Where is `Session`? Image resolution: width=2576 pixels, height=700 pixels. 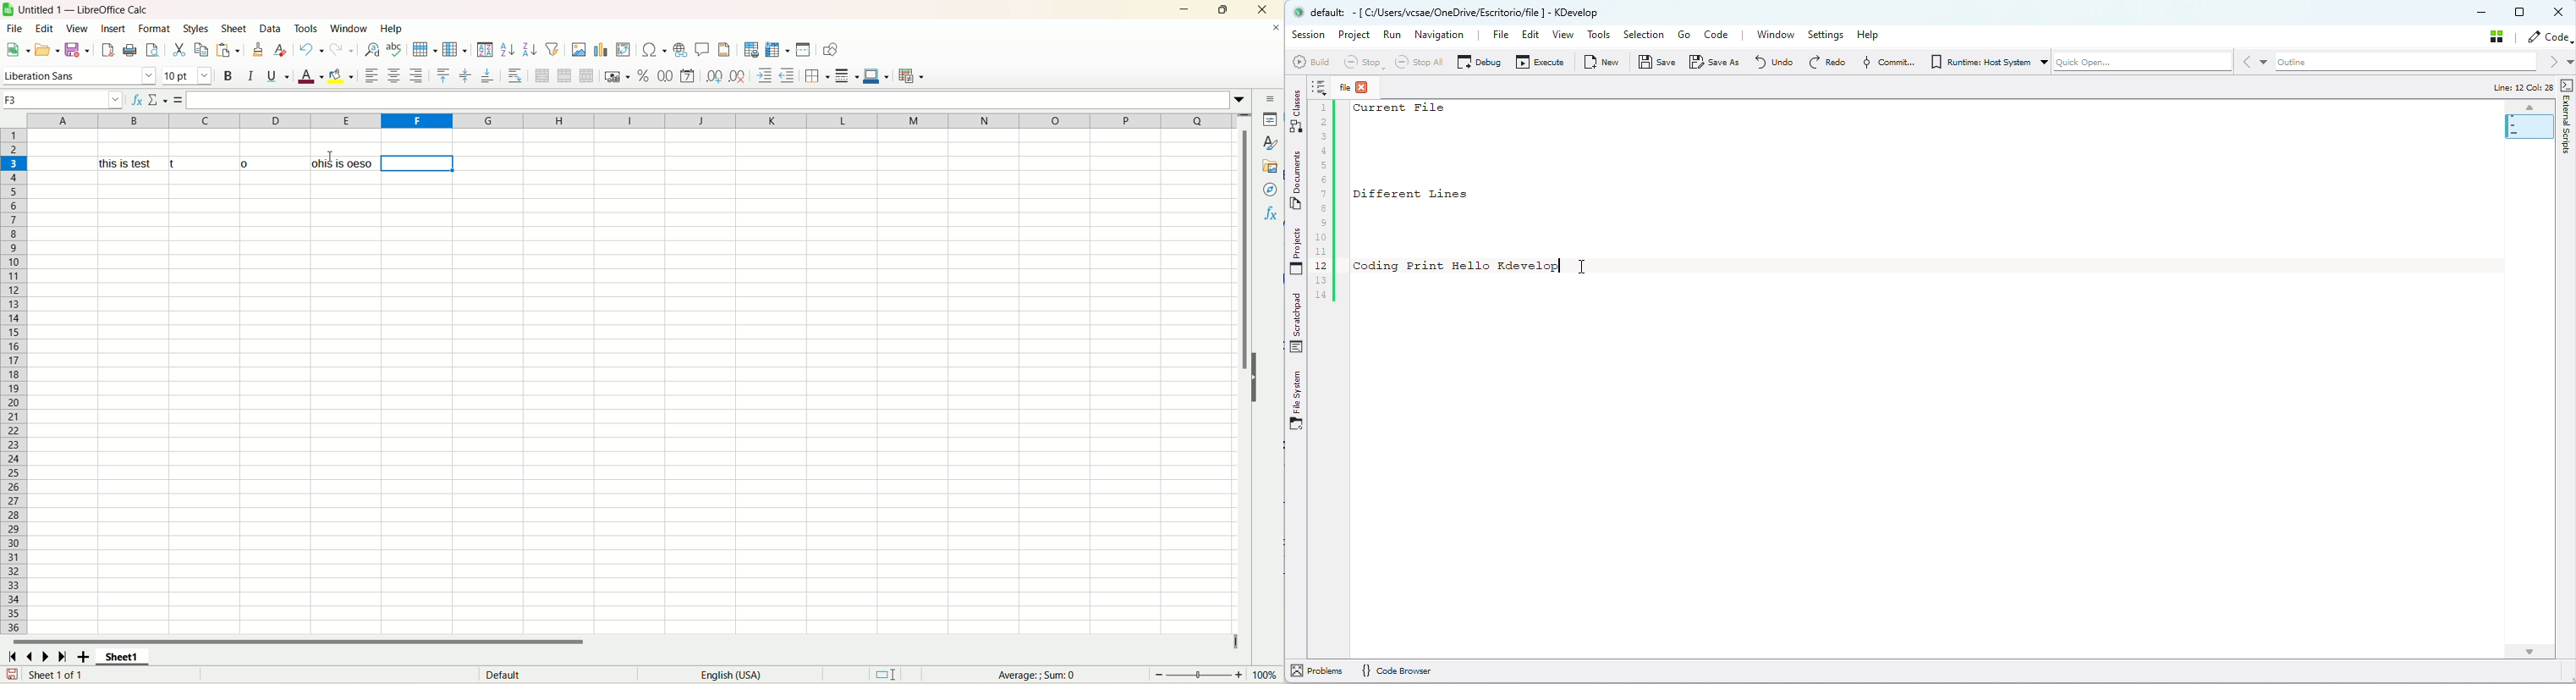 Session is located at coordinates (1309, 35).